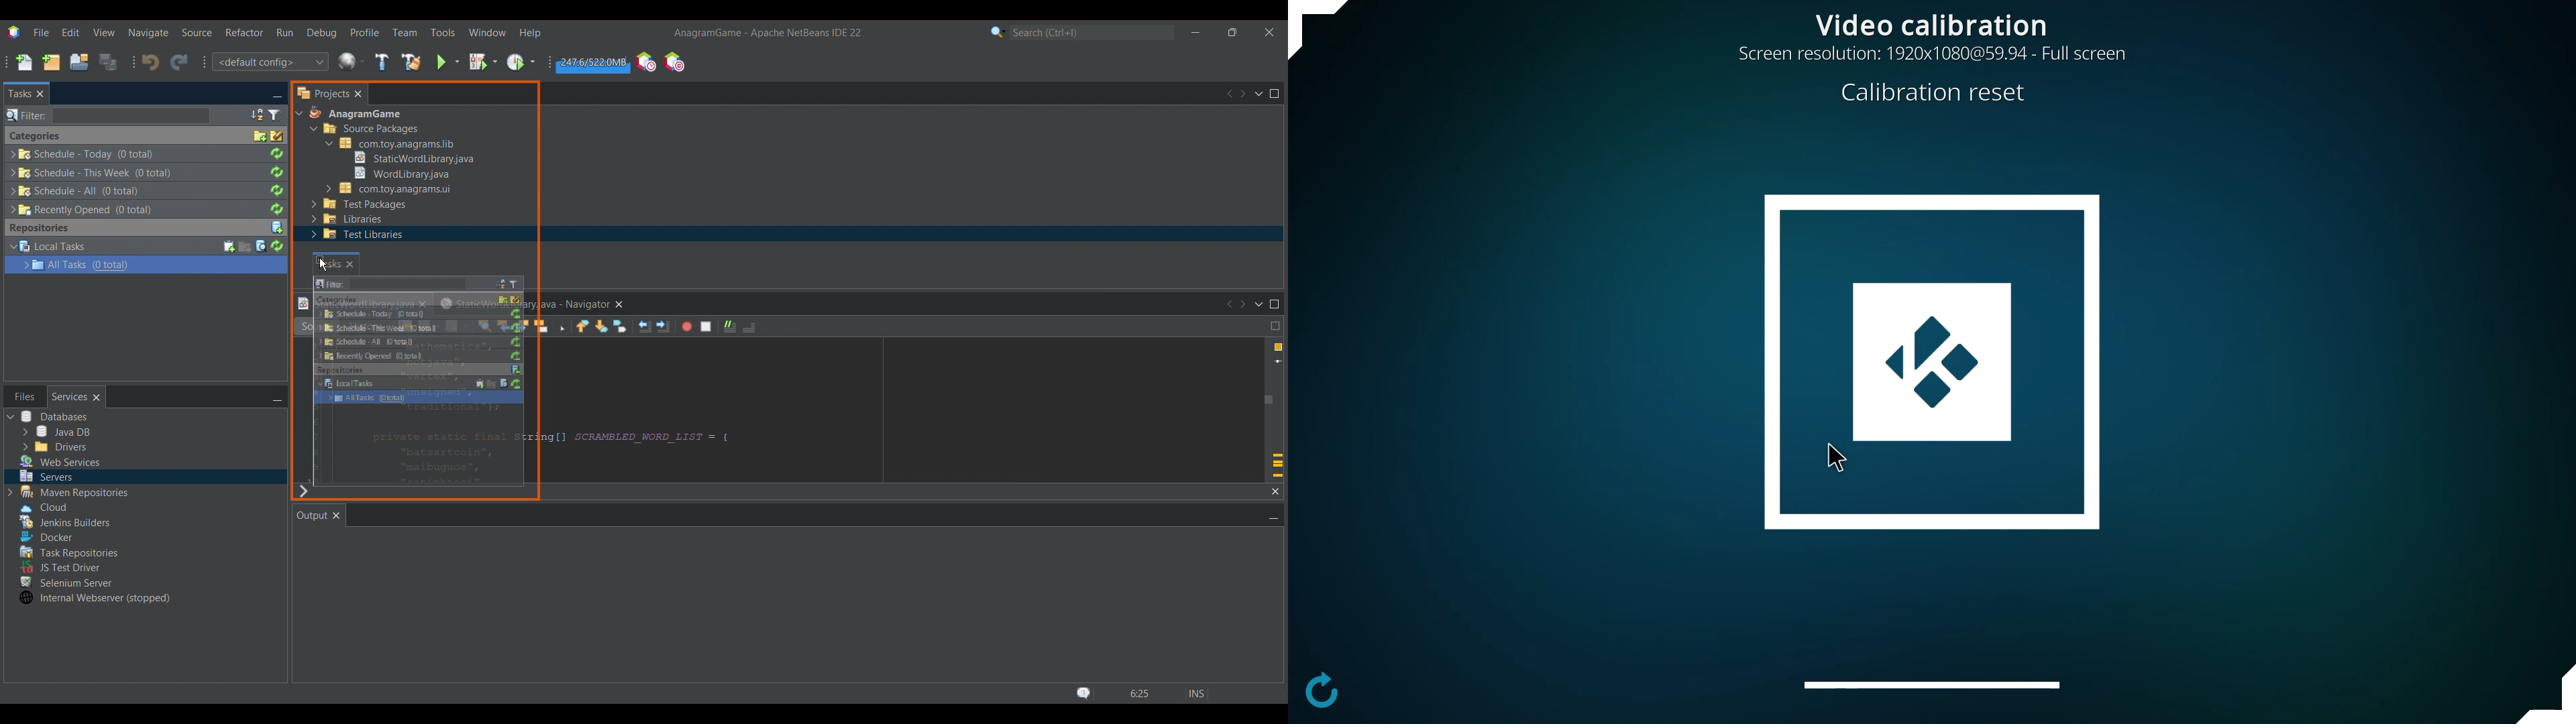 The height and width of the screenshot is (728, 2576). I want to click on , so click(67, 581).